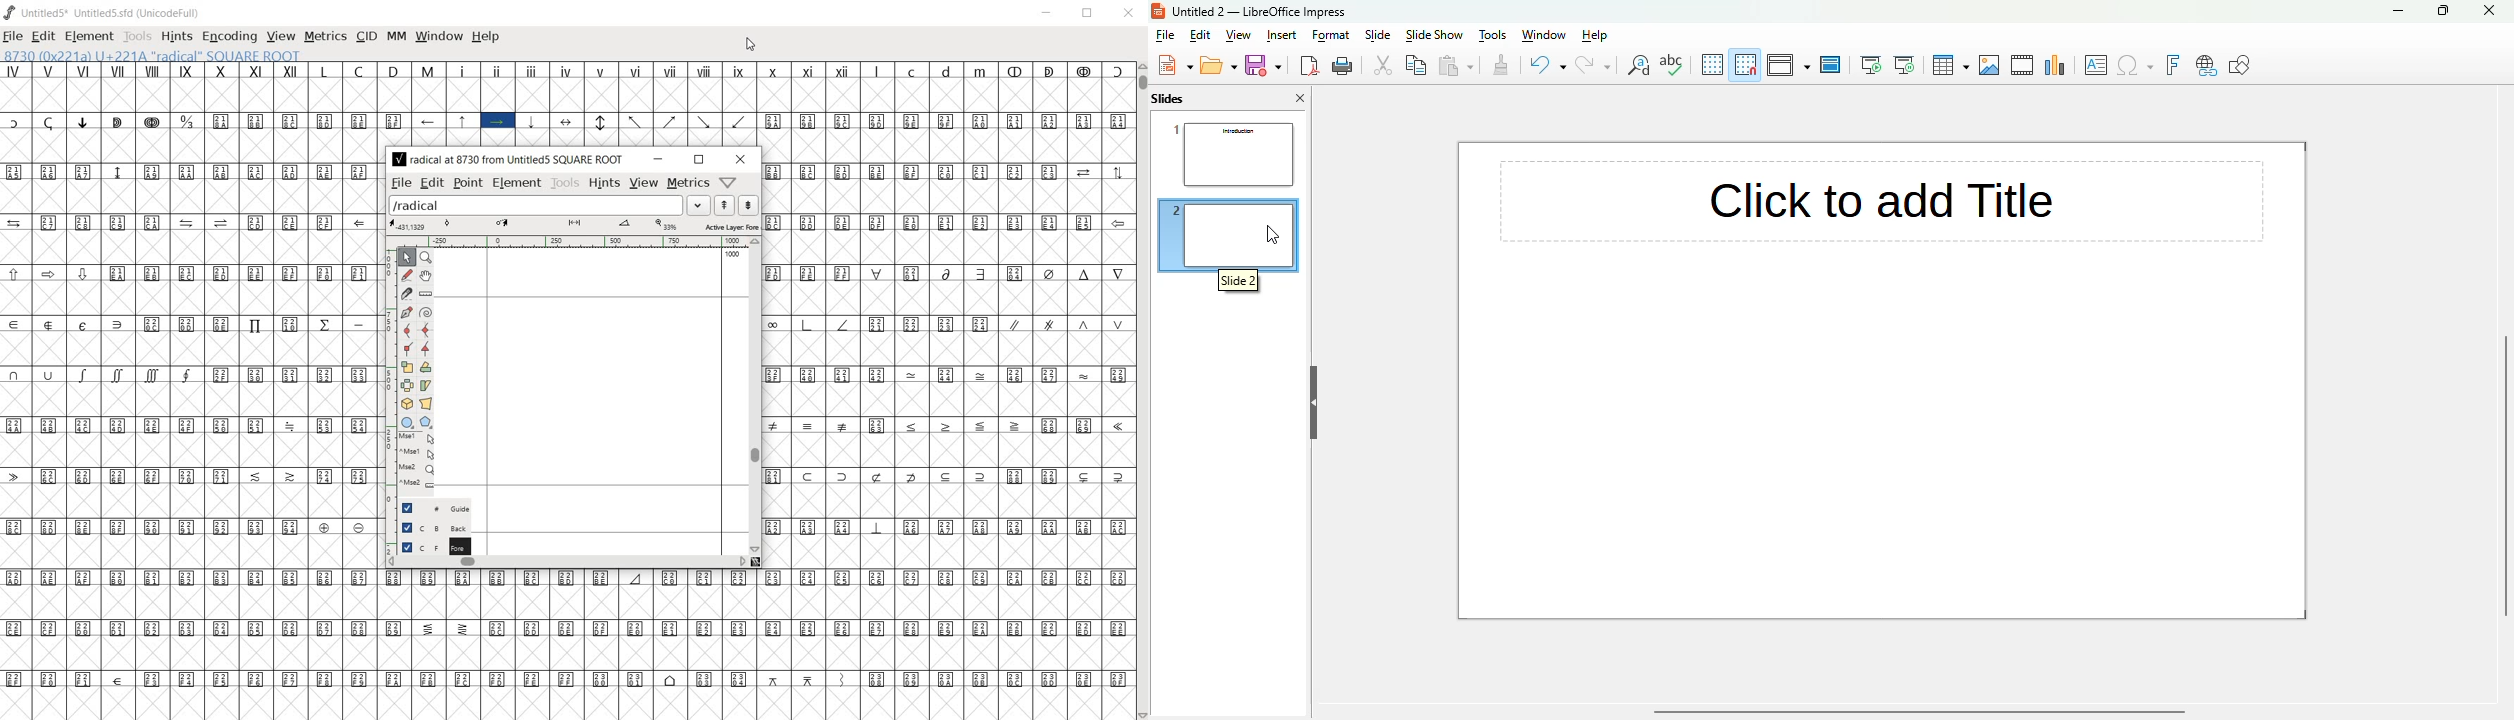 The width and height of the screenshot is (2520, 728). I want to click on minimize, so click(2400, 10).